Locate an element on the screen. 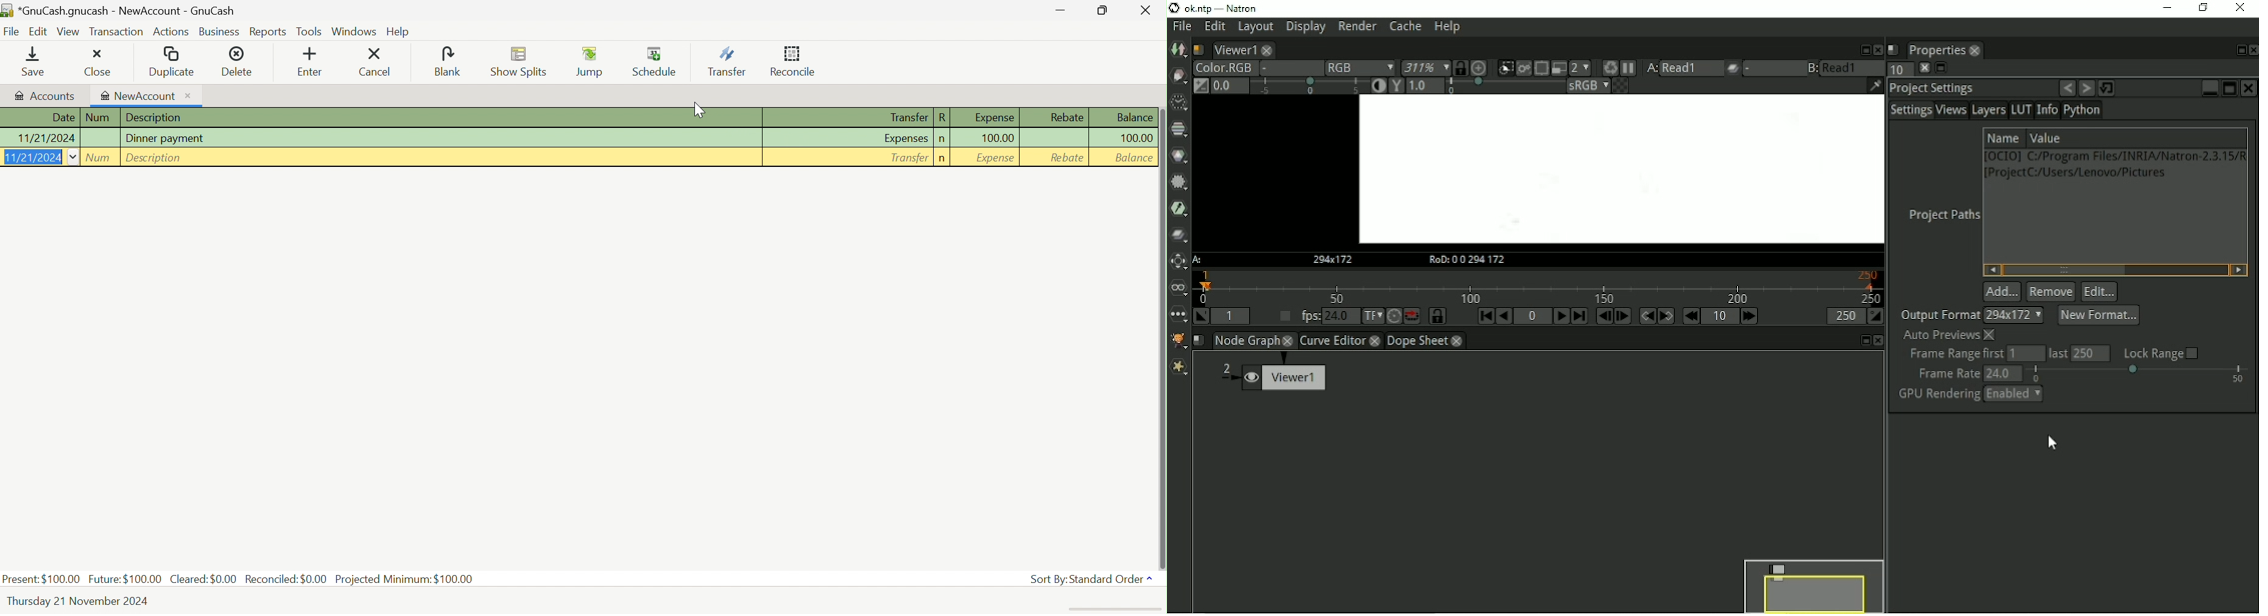 This screenshot has height=616, width=2268. Close is located at coordinates (1143, 10).